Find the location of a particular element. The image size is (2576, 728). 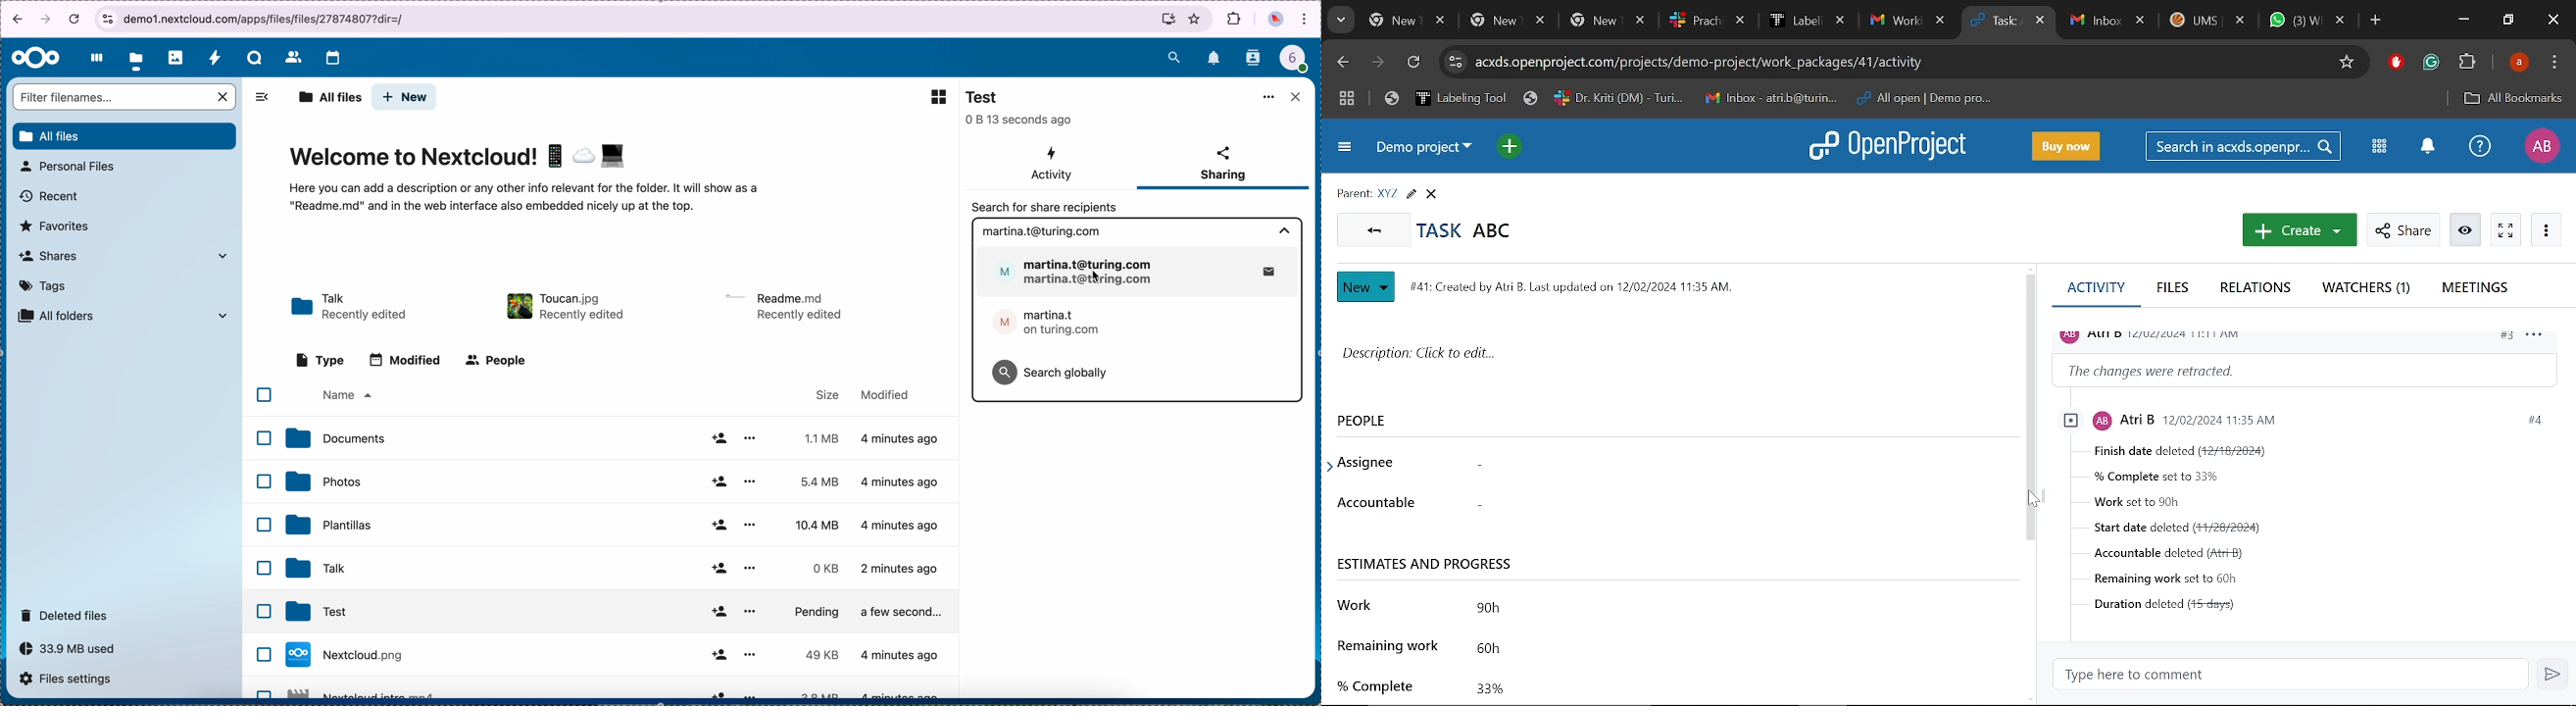

extensions is located at coordinates (1235, 18).